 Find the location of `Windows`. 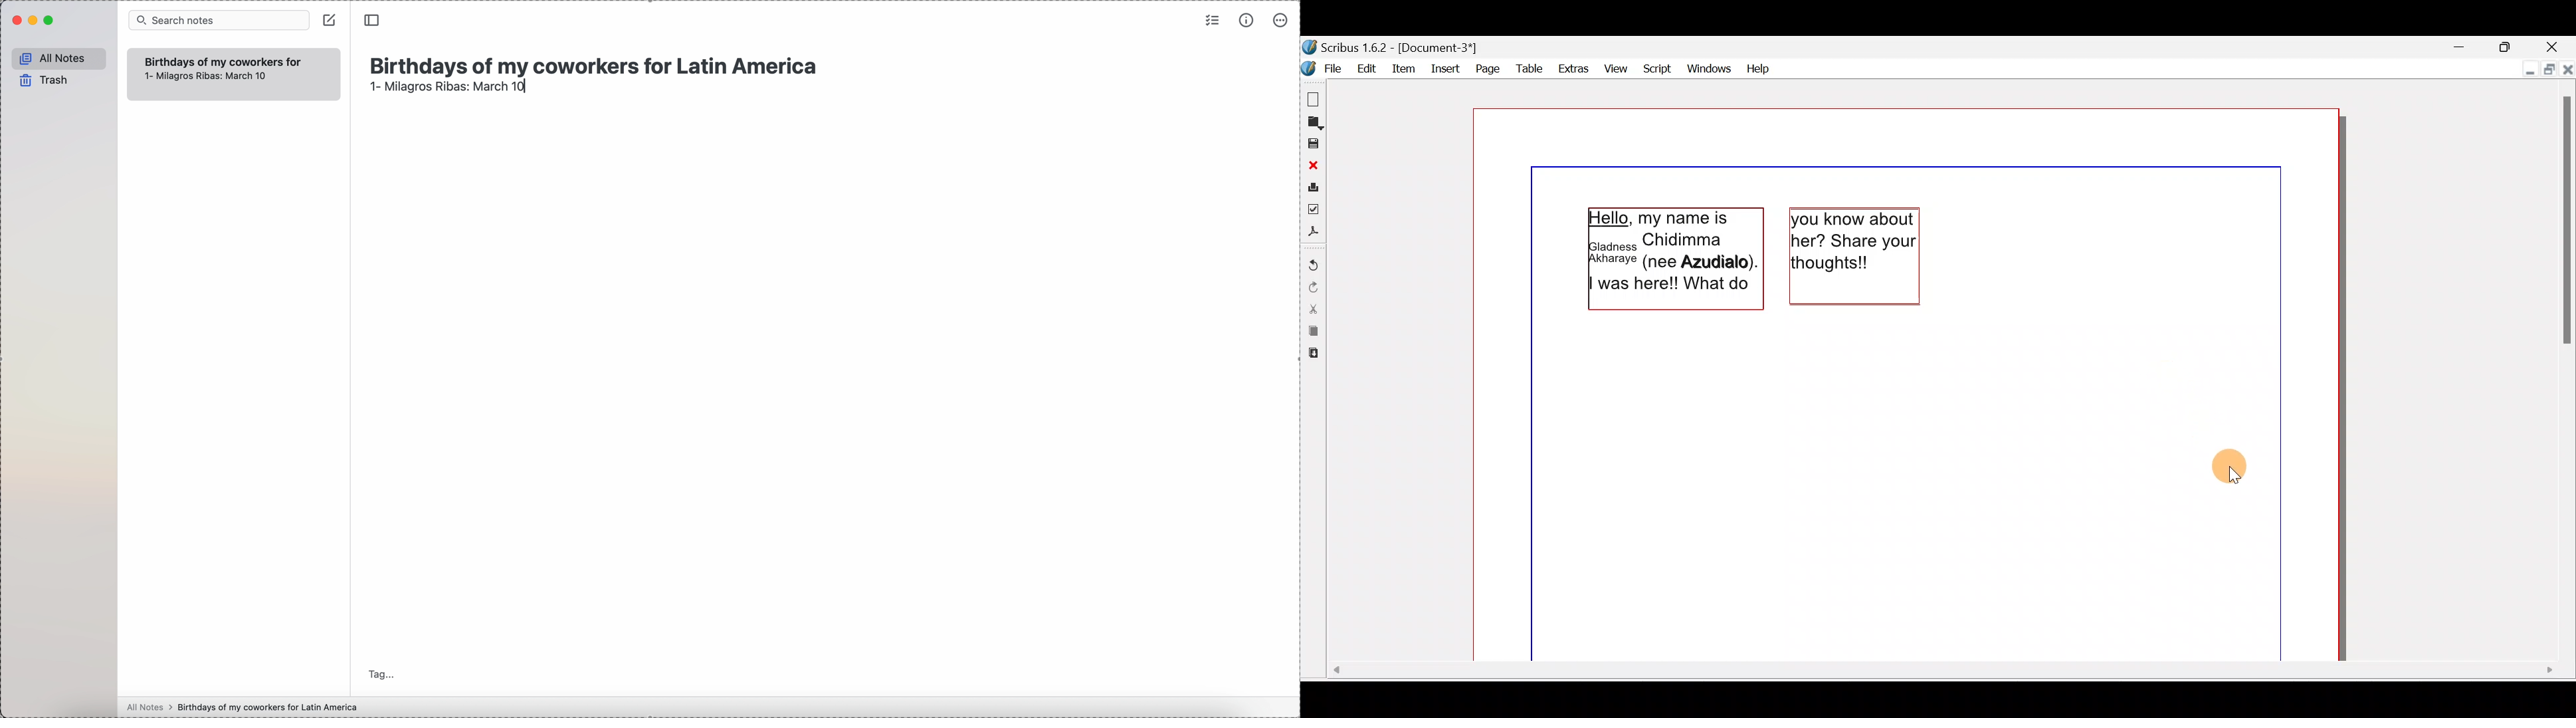

Windows is located at coordinates (1710, 67).